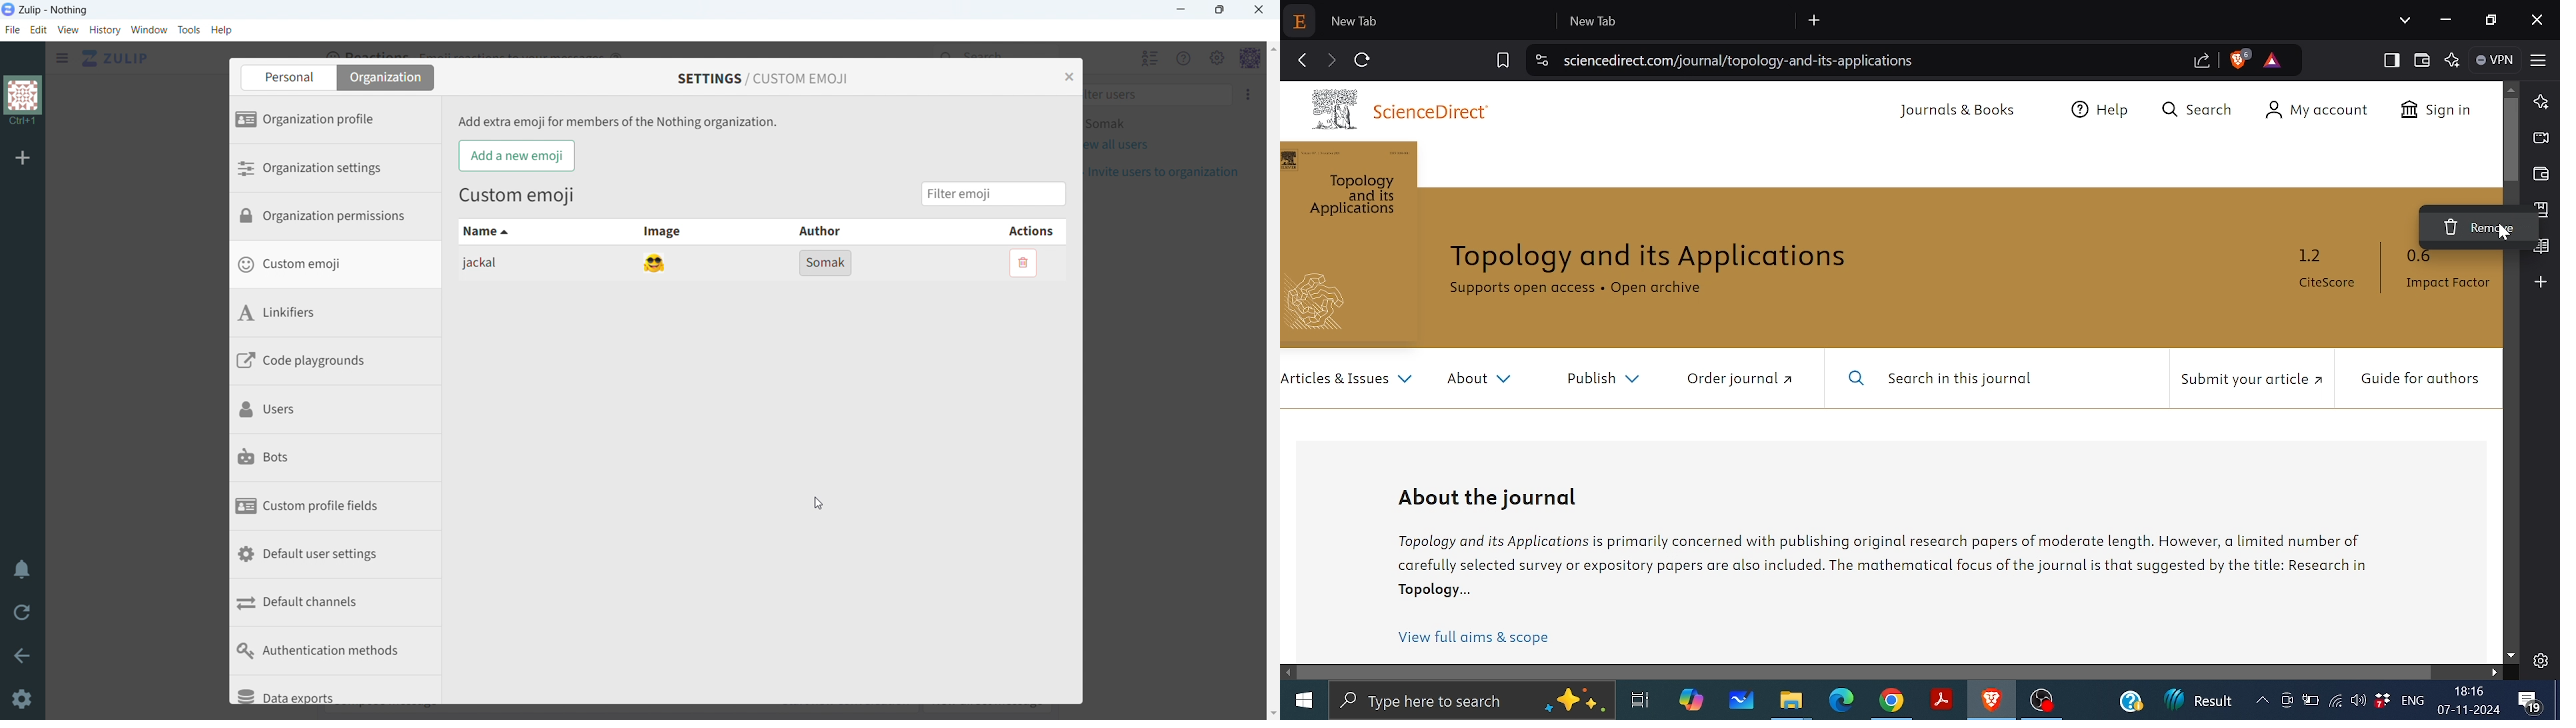  What do you see at coordinates (2332, 270) in the screenshot?
I see `1.2 CiteScore` at bounding box center [2332, 270].